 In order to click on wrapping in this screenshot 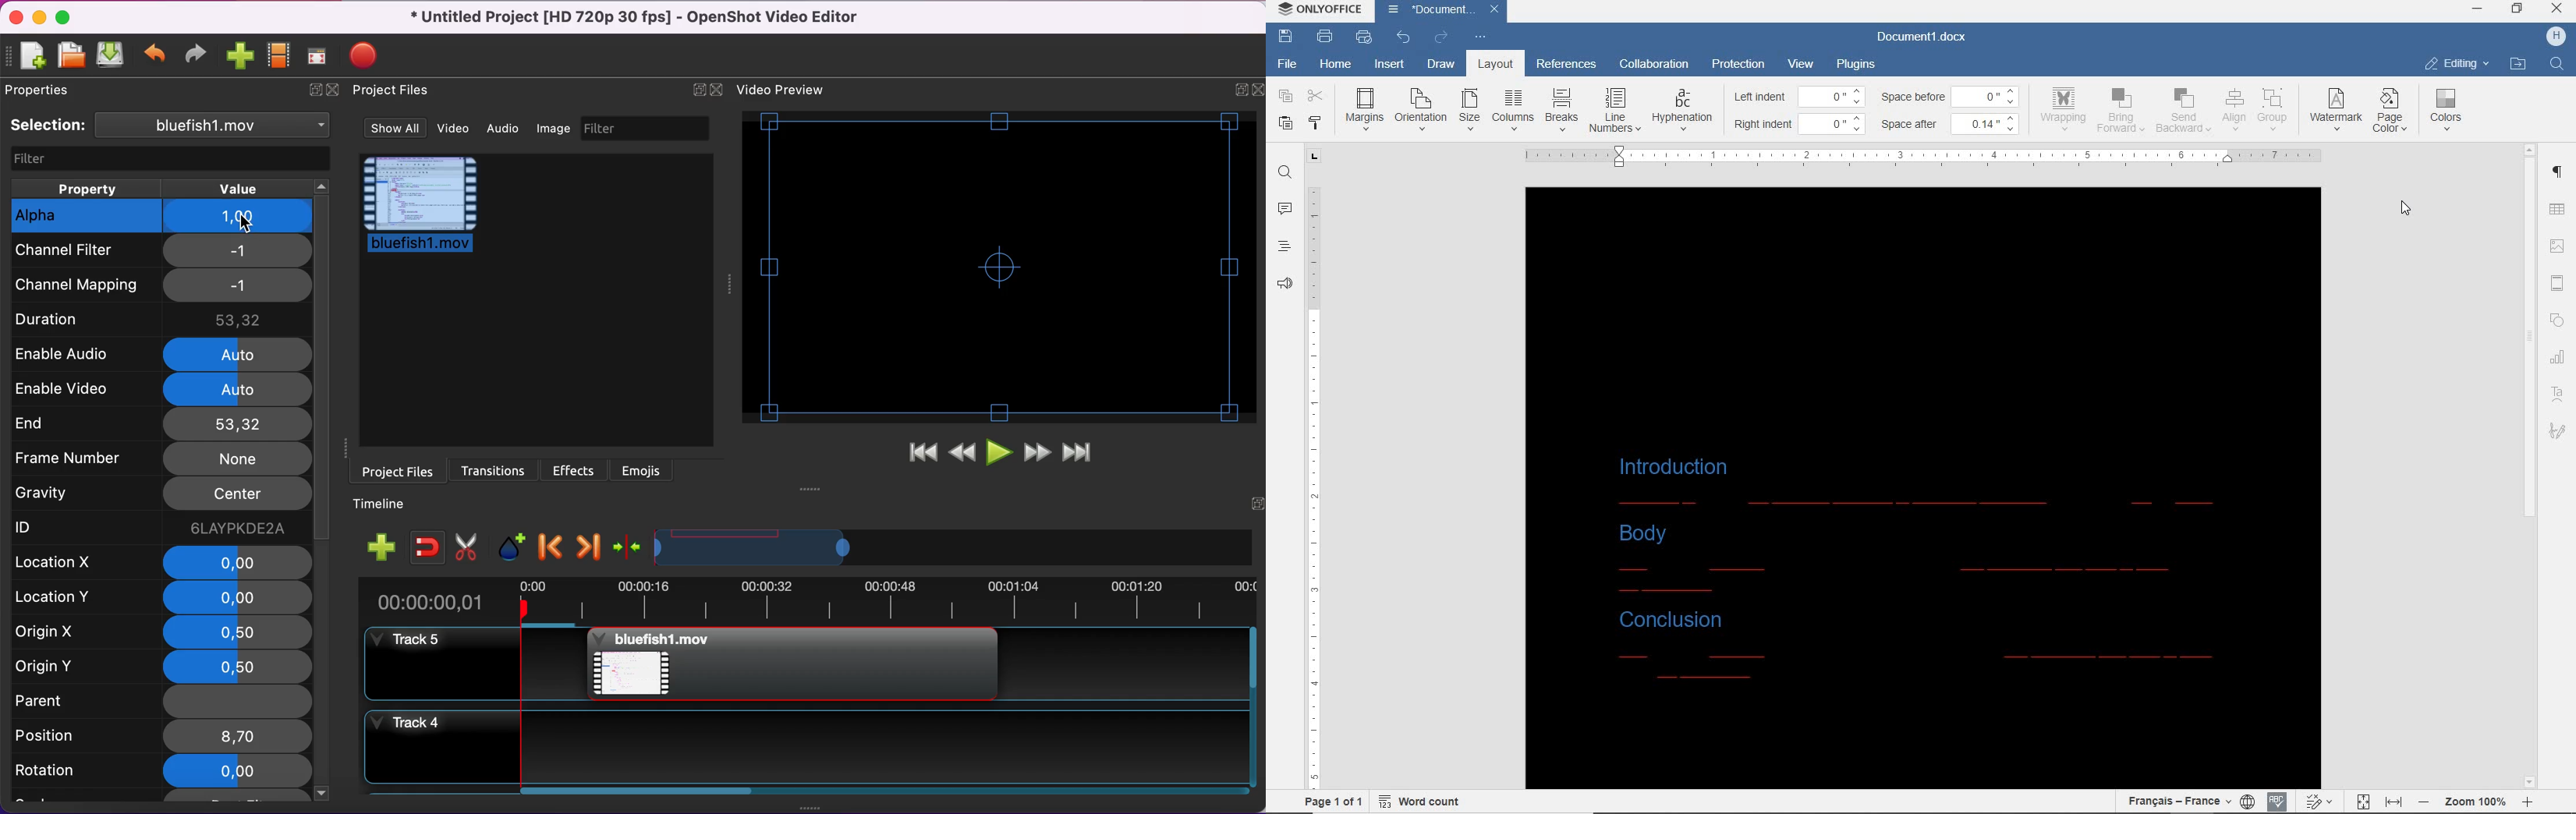, I will do `click(2064, 110)`.